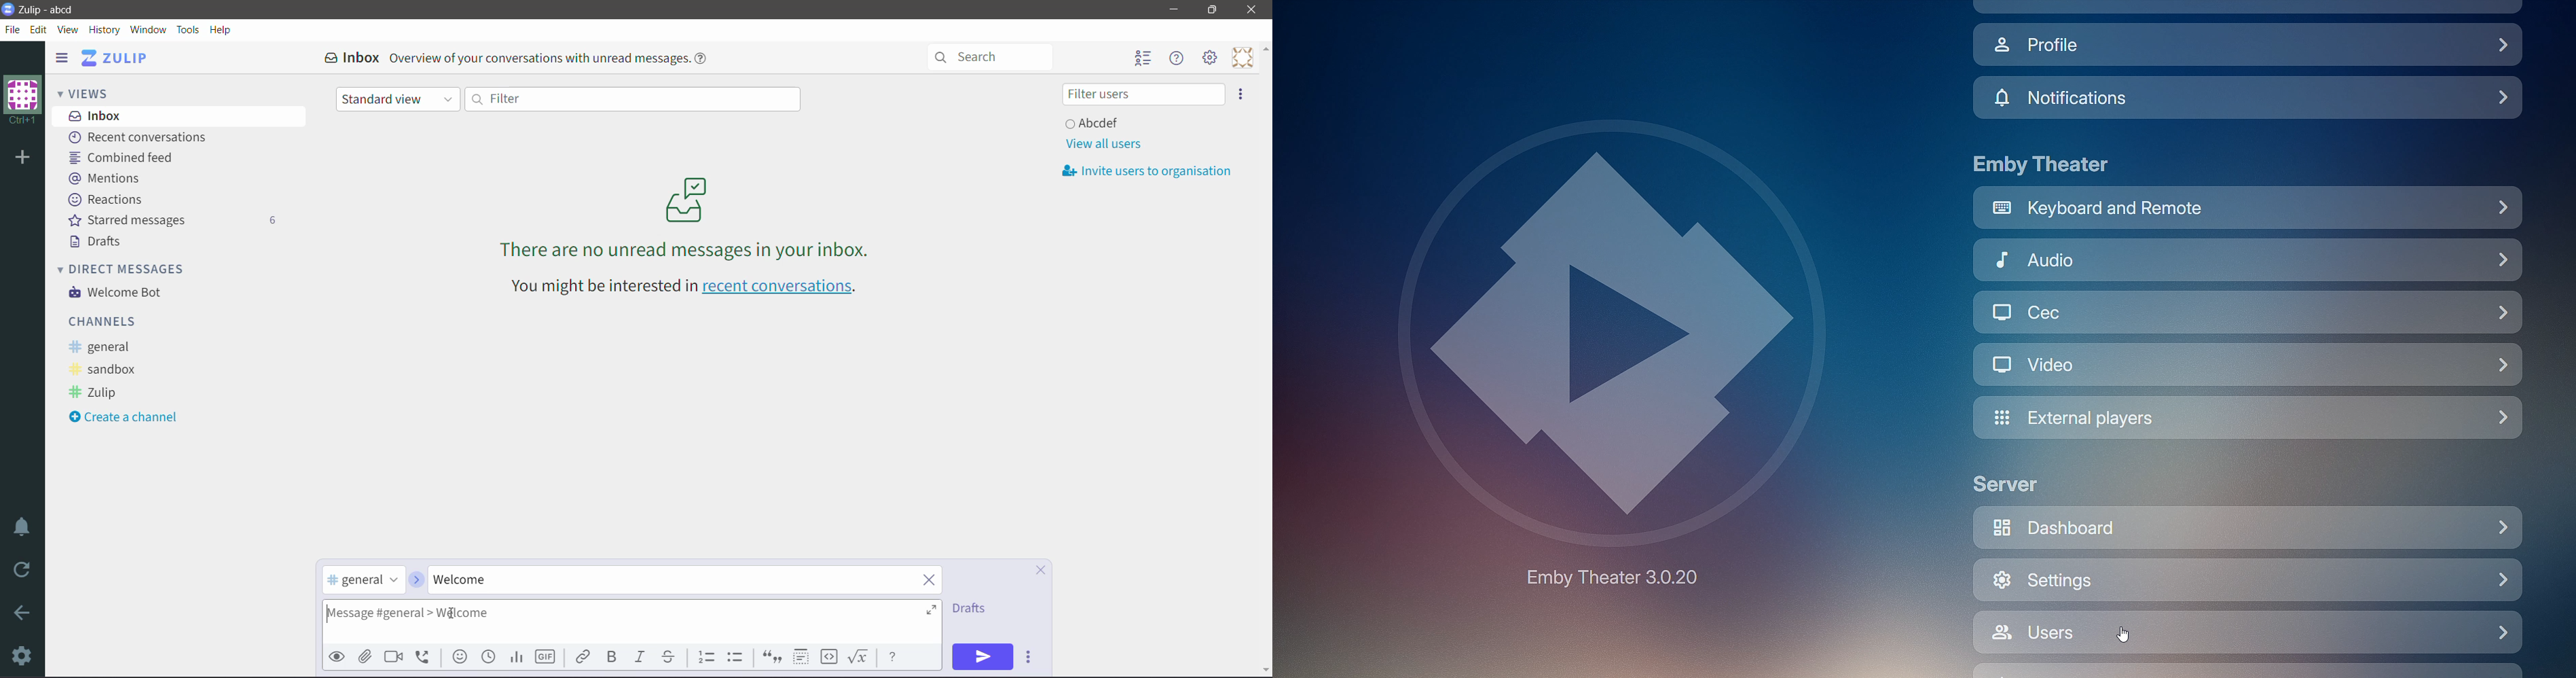 The height and width of the screenshot is (700, 2576). Describe the element at coordinates (365, 657) in the screenshot. I see `Upload File` at that location.